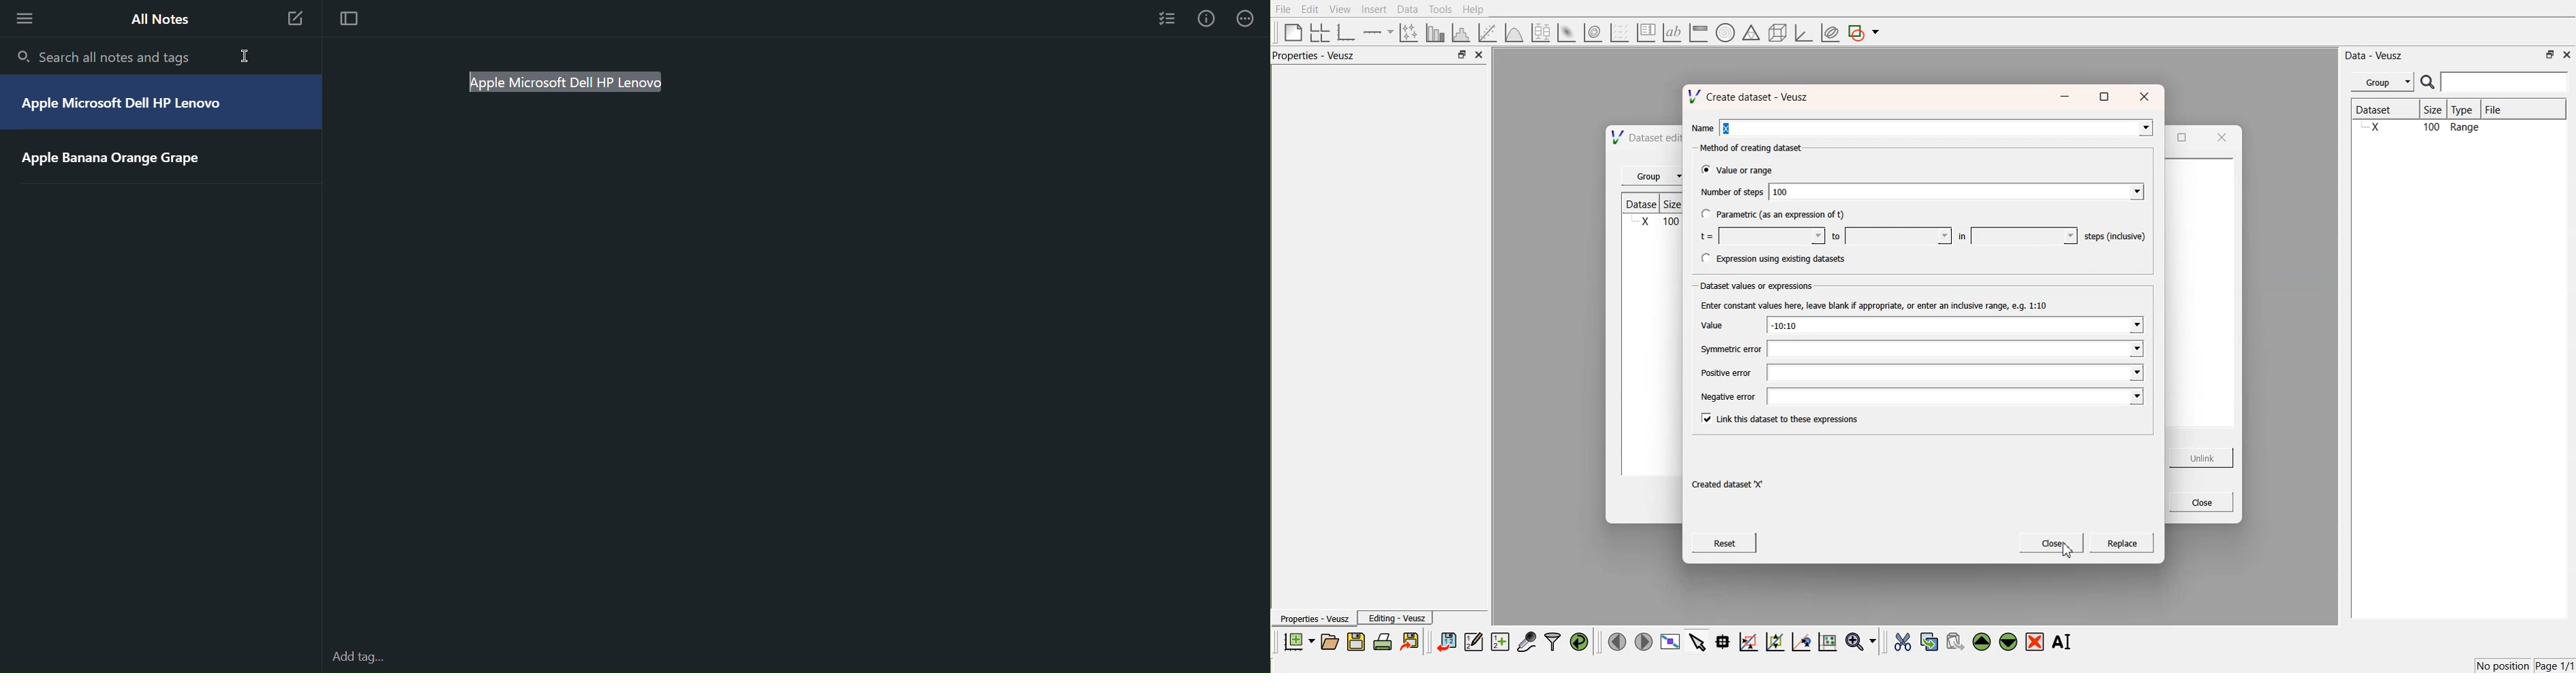 This screenshot has height=700, width=2576. I want to click on save, so click(1358, 642).